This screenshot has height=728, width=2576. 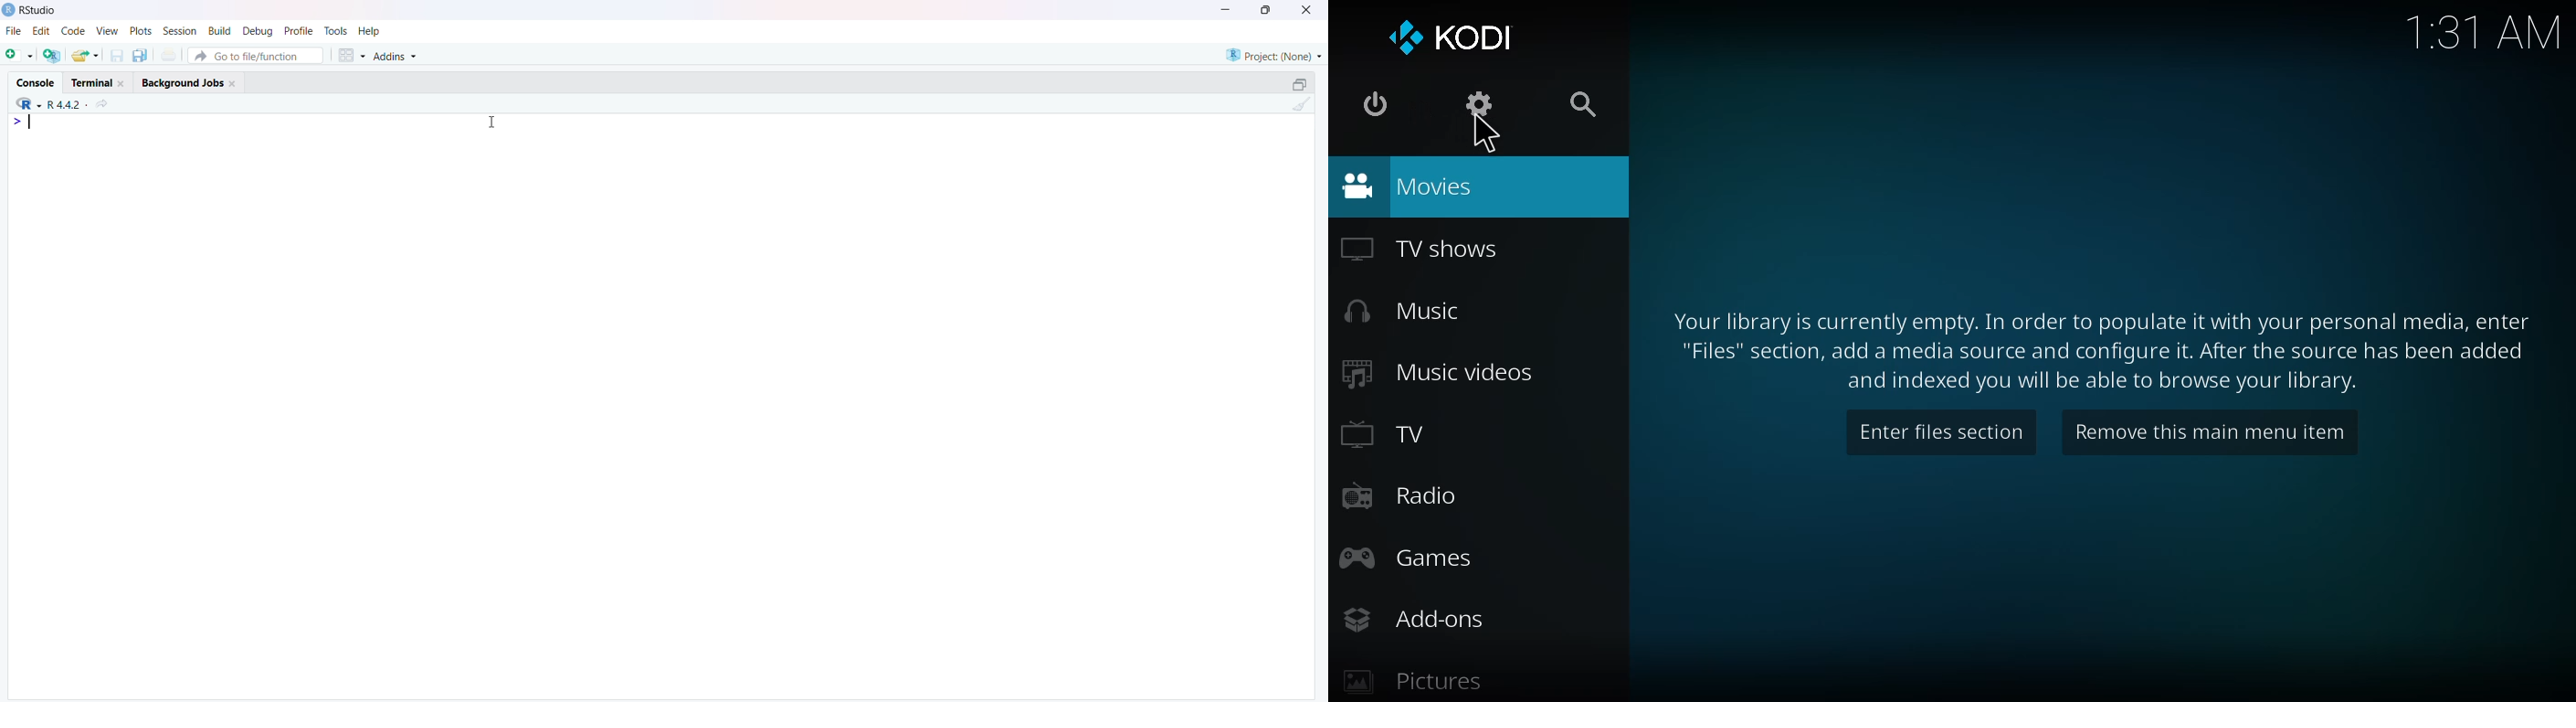 What do you see at coordinates (492, 121) in the screenshot?
I see `Cursor` at bounding box center [492, 121].